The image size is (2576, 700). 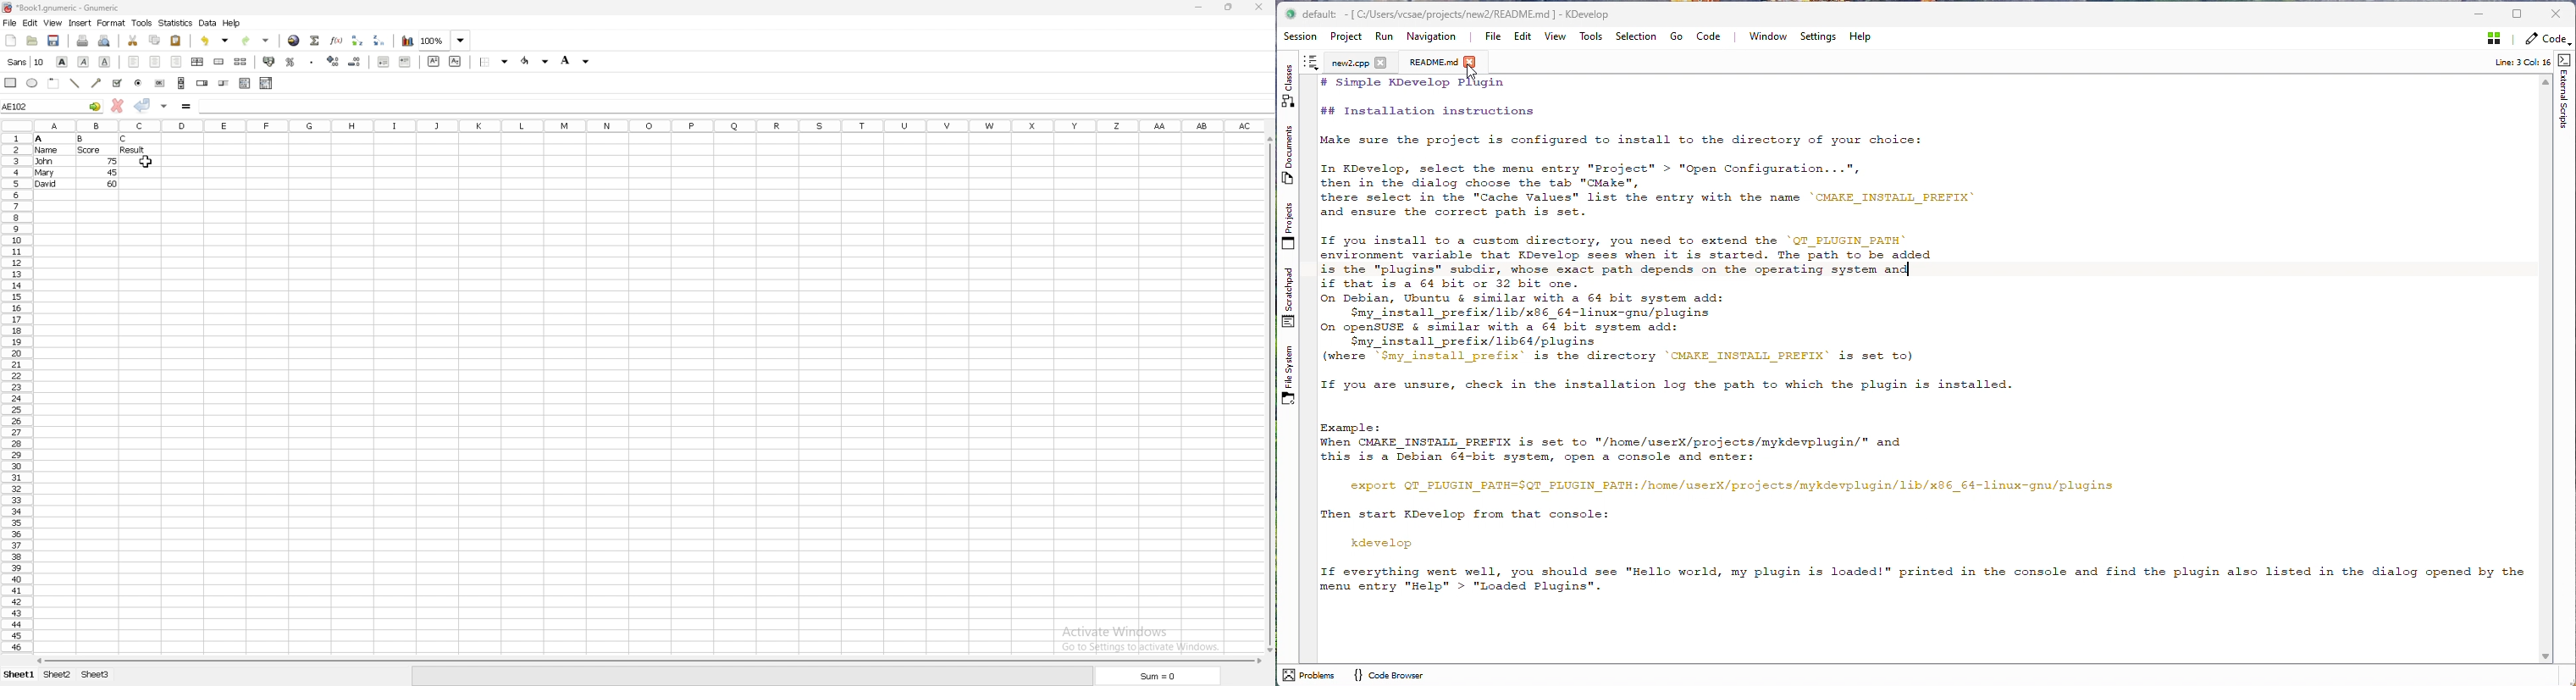 I want to click on percentage, so click(x=291, y=62).